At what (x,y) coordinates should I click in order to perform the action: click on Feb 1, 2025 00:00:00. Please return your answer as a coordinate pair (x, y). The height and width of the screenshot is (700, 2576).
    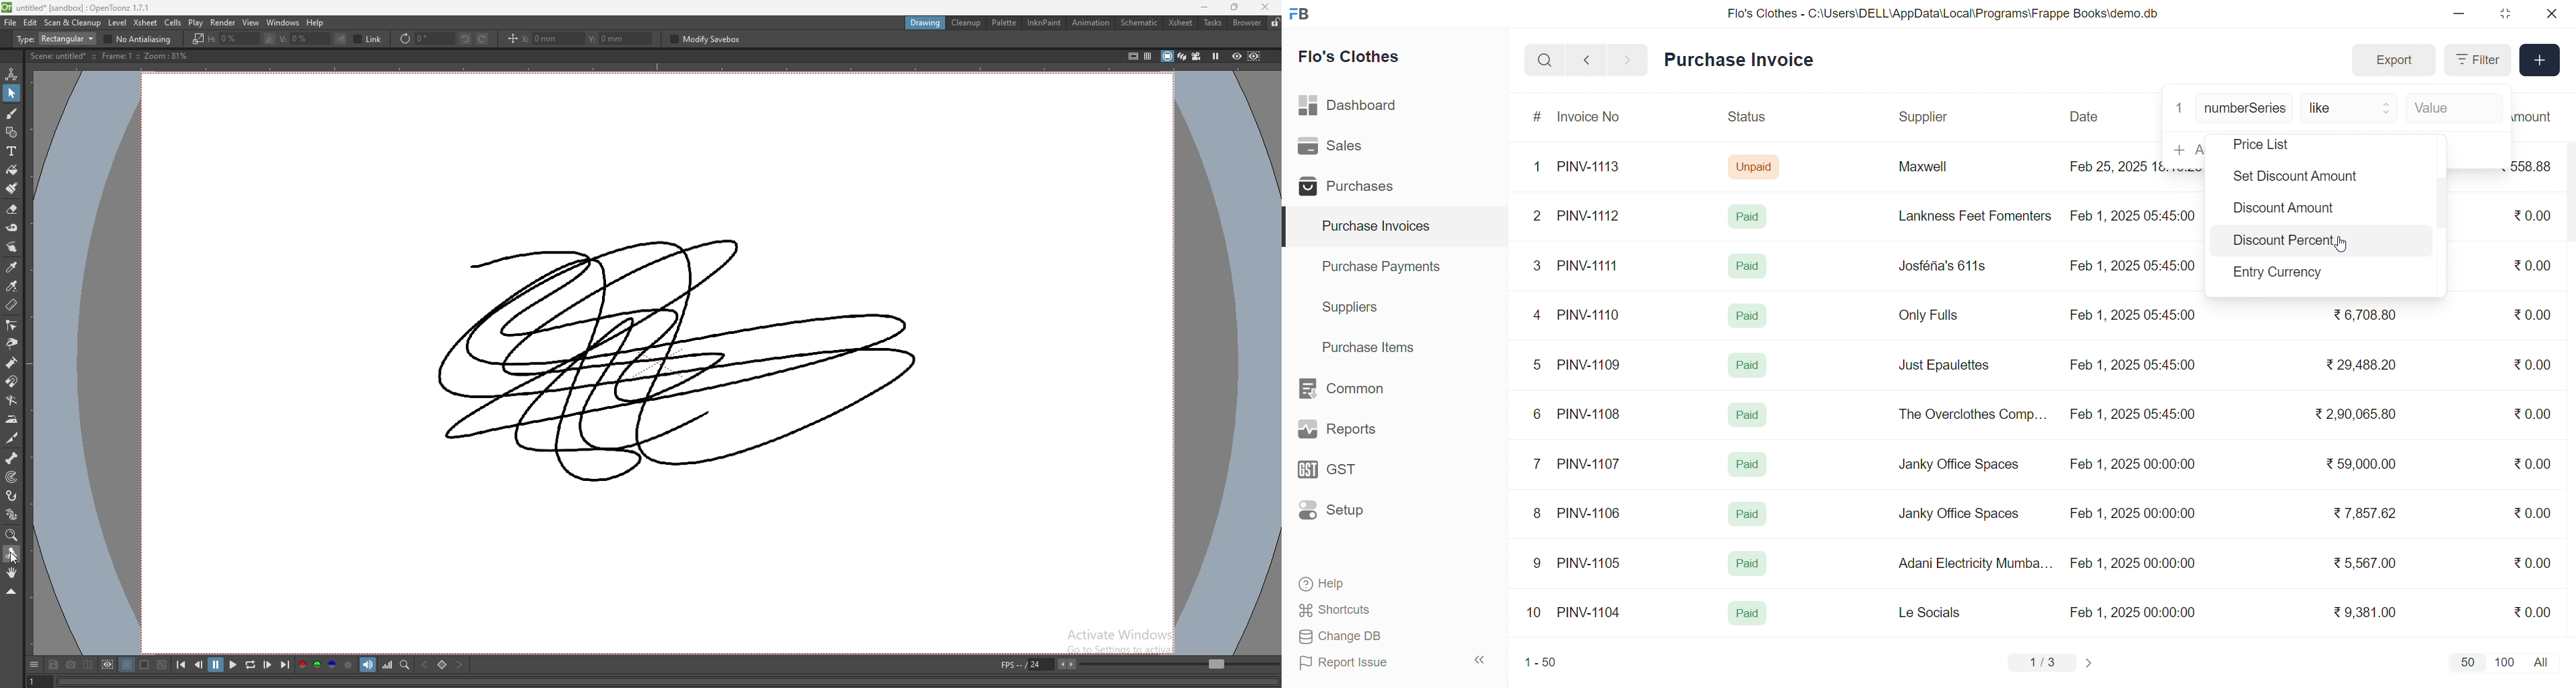
    Looking at the image, I should click on (2134, 612).